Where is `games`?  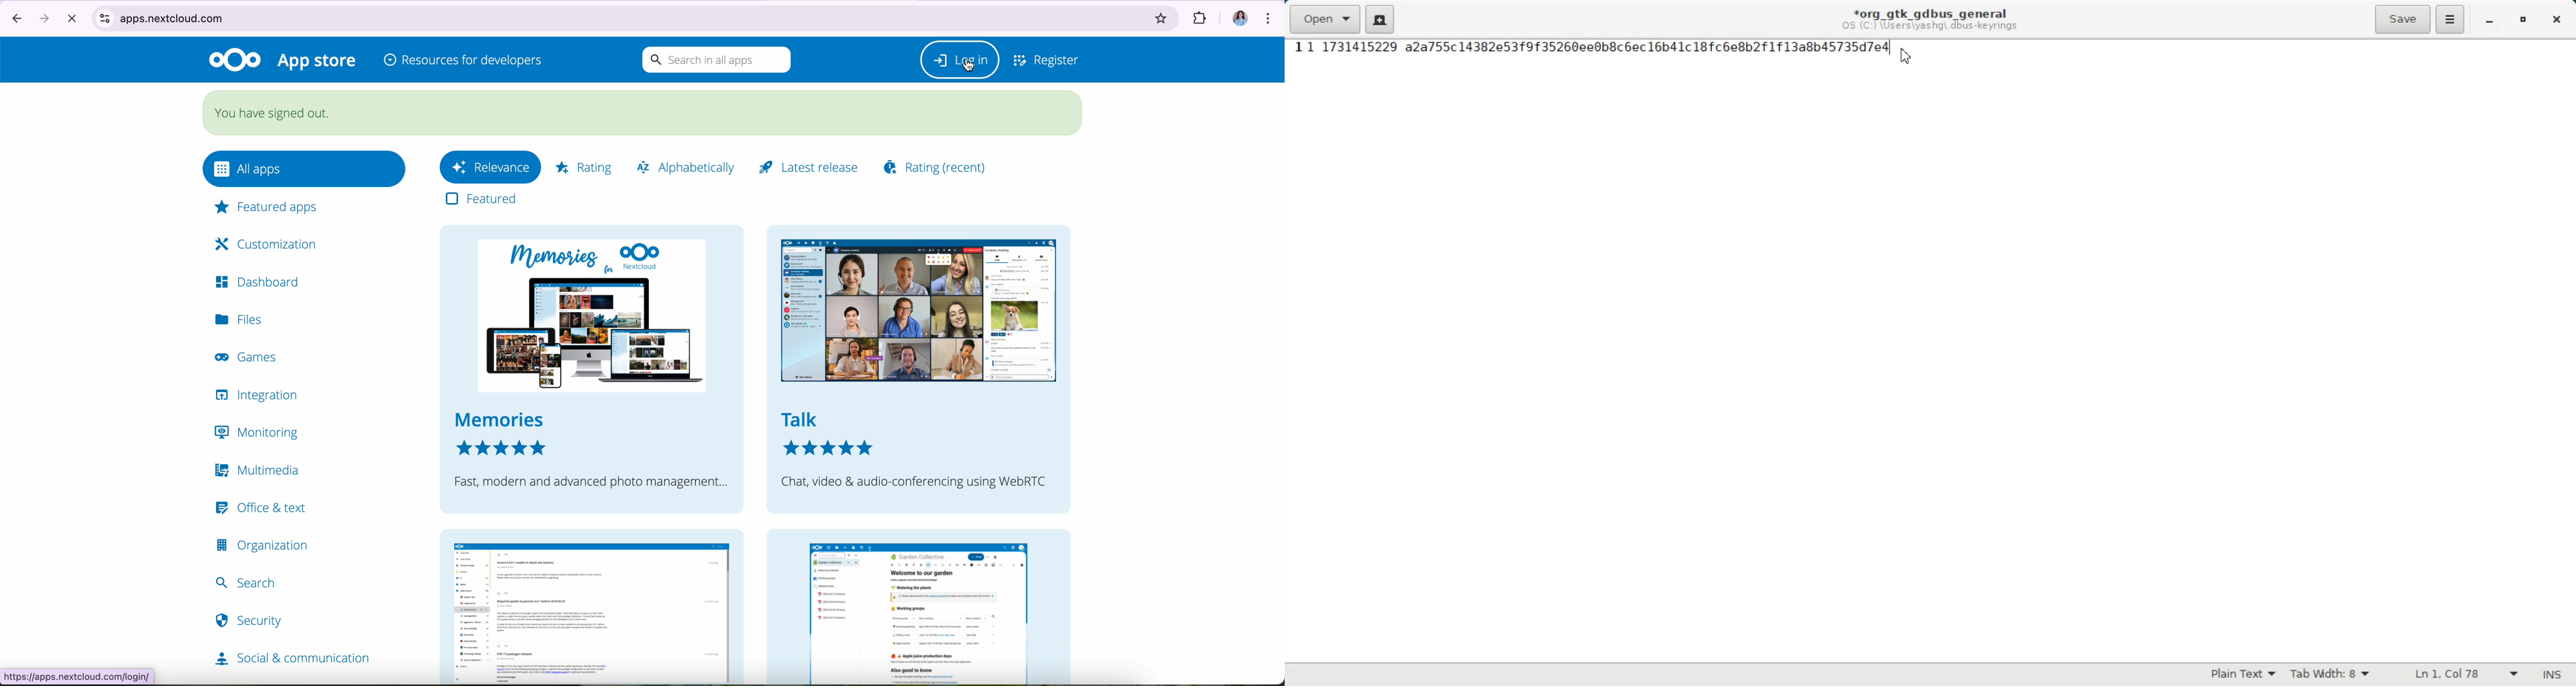 games is located at coordinates (243, 356).